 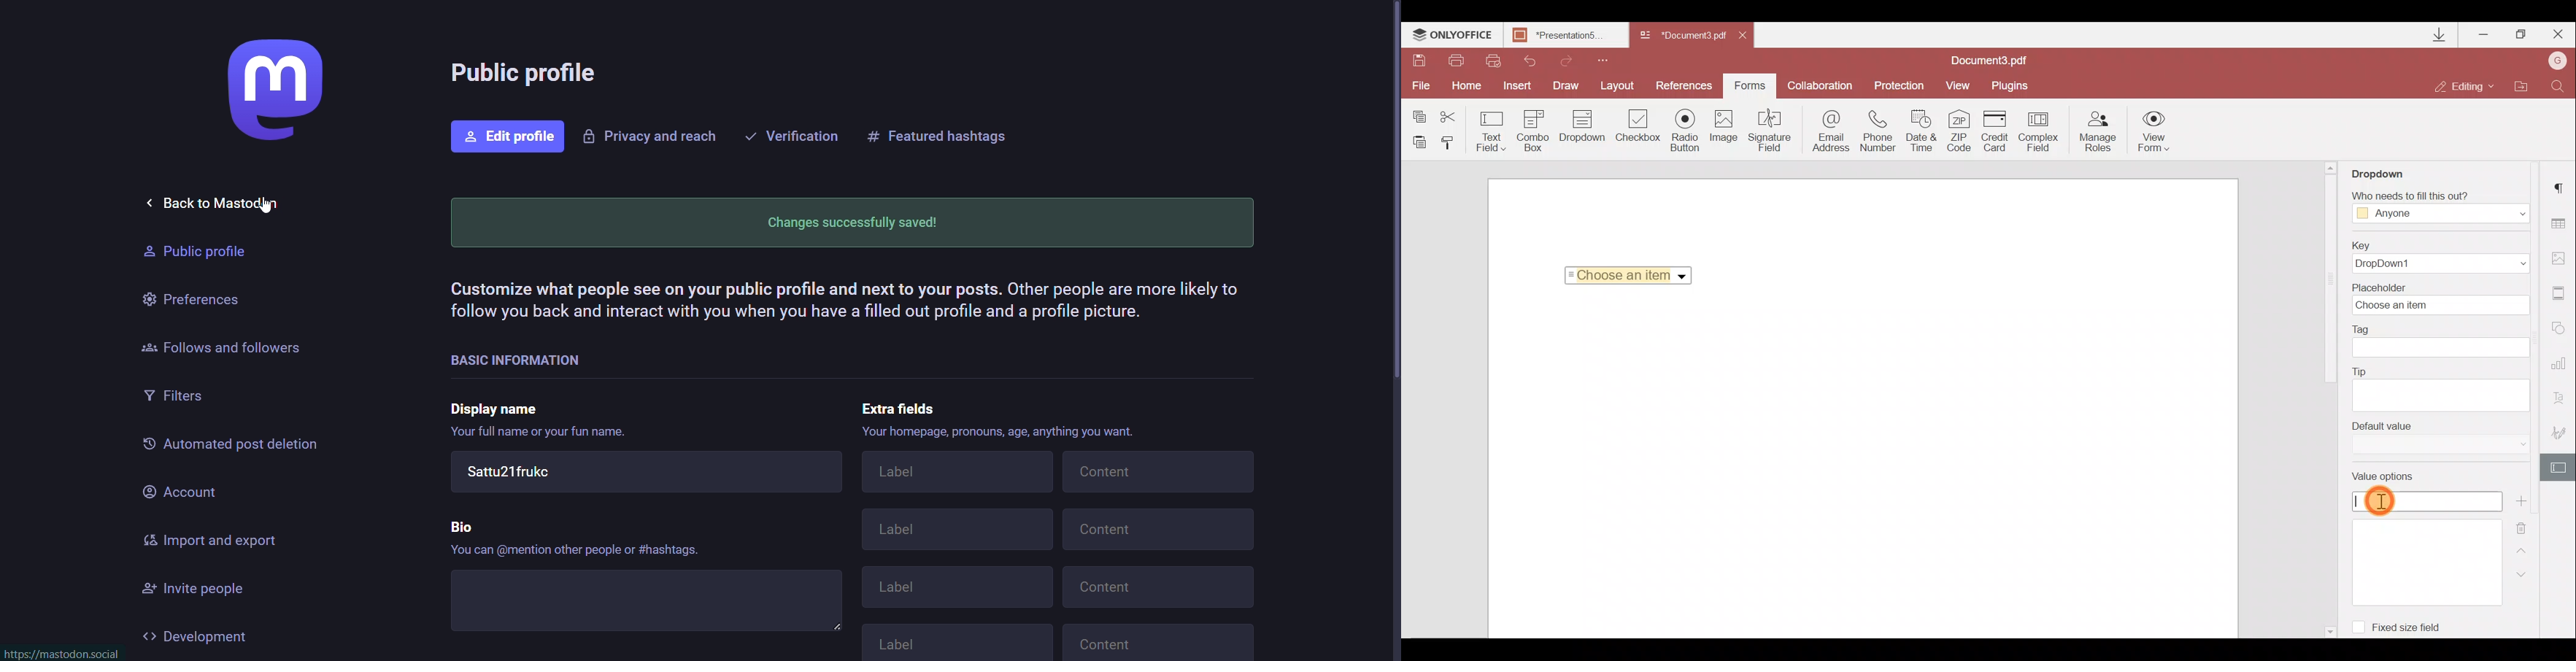 What do you see at coordinates (2155, 131) in the screenshot?
I see `View form` at bounding box center [2155, 131].